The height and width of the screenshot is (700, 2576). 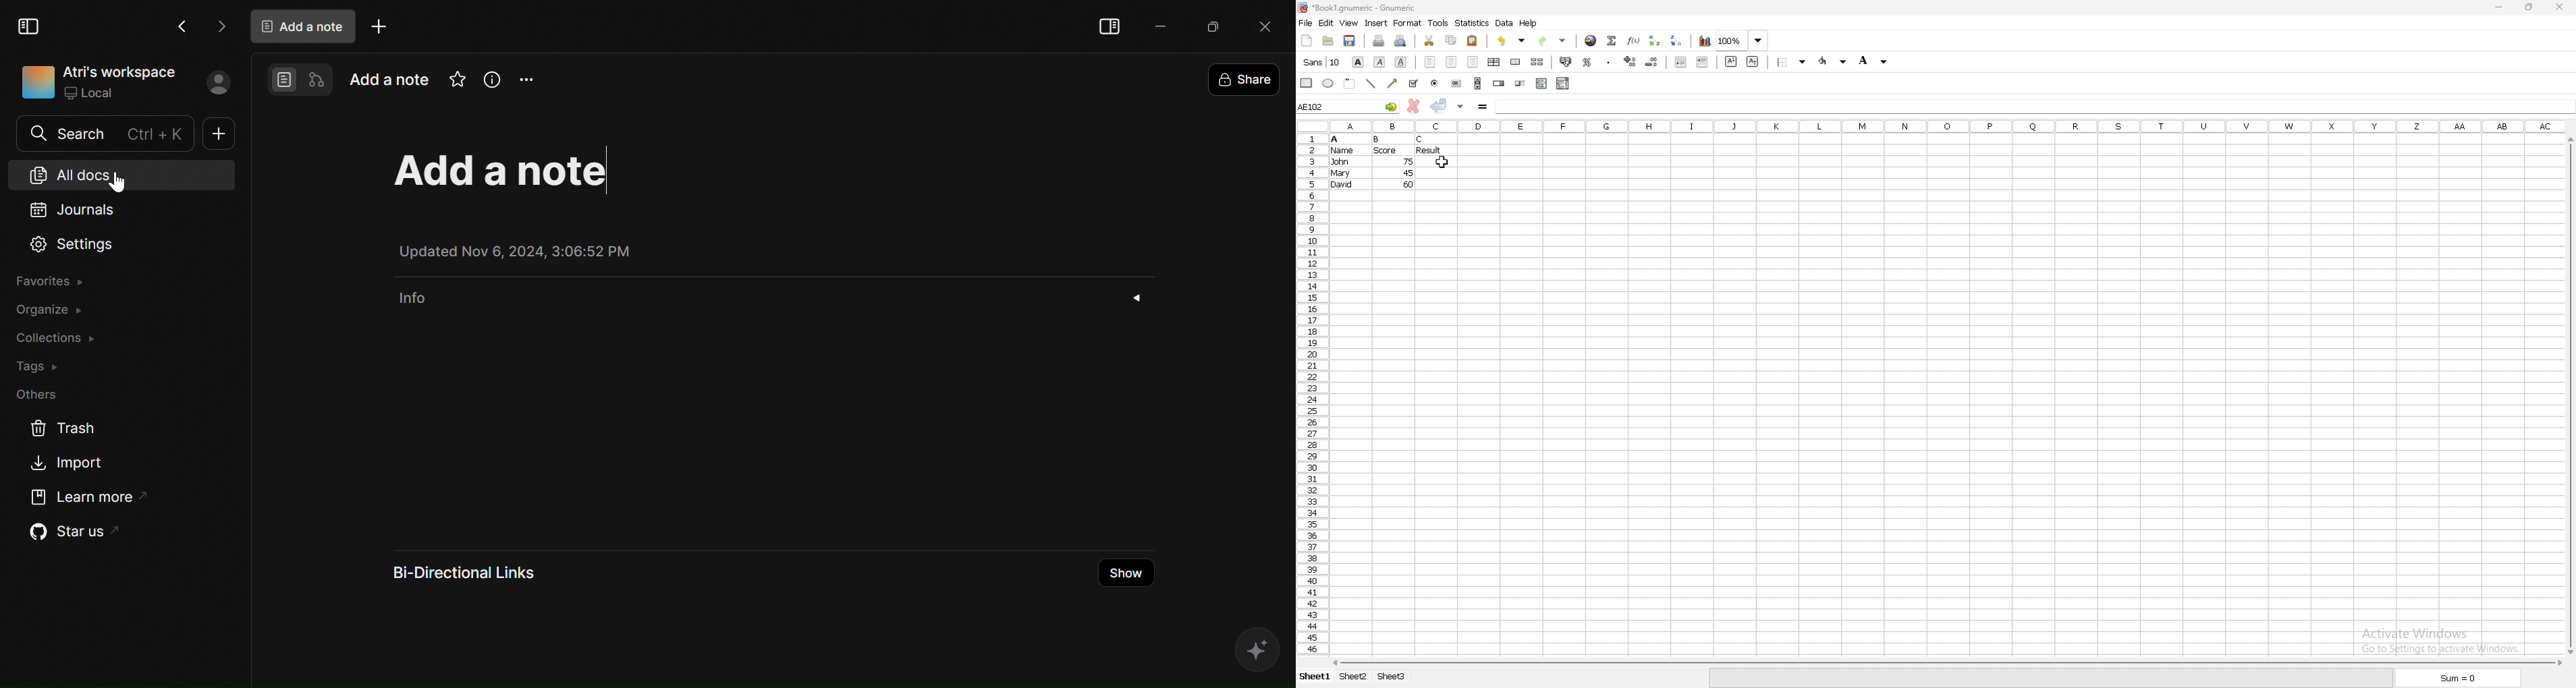 I want to click on Add a note, so click(x=389, y=80).